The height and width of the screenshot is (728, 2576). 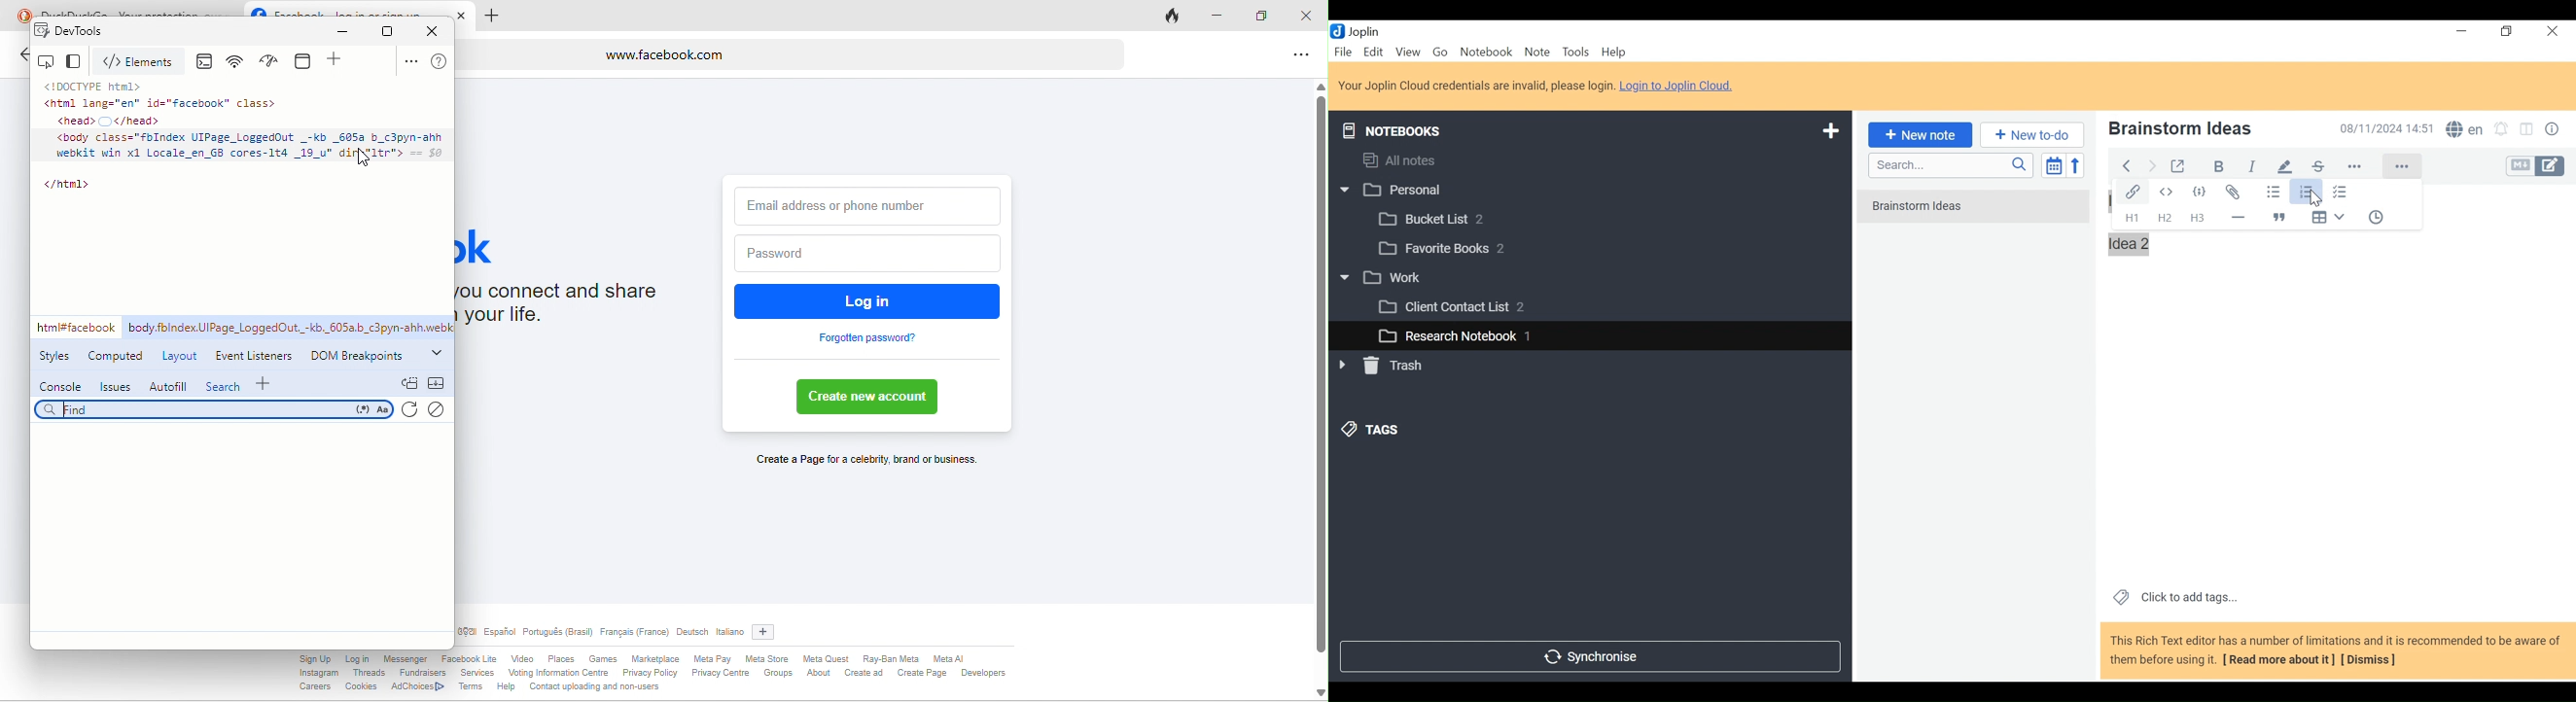 I want to click on performance, so click(x=273, y=61).